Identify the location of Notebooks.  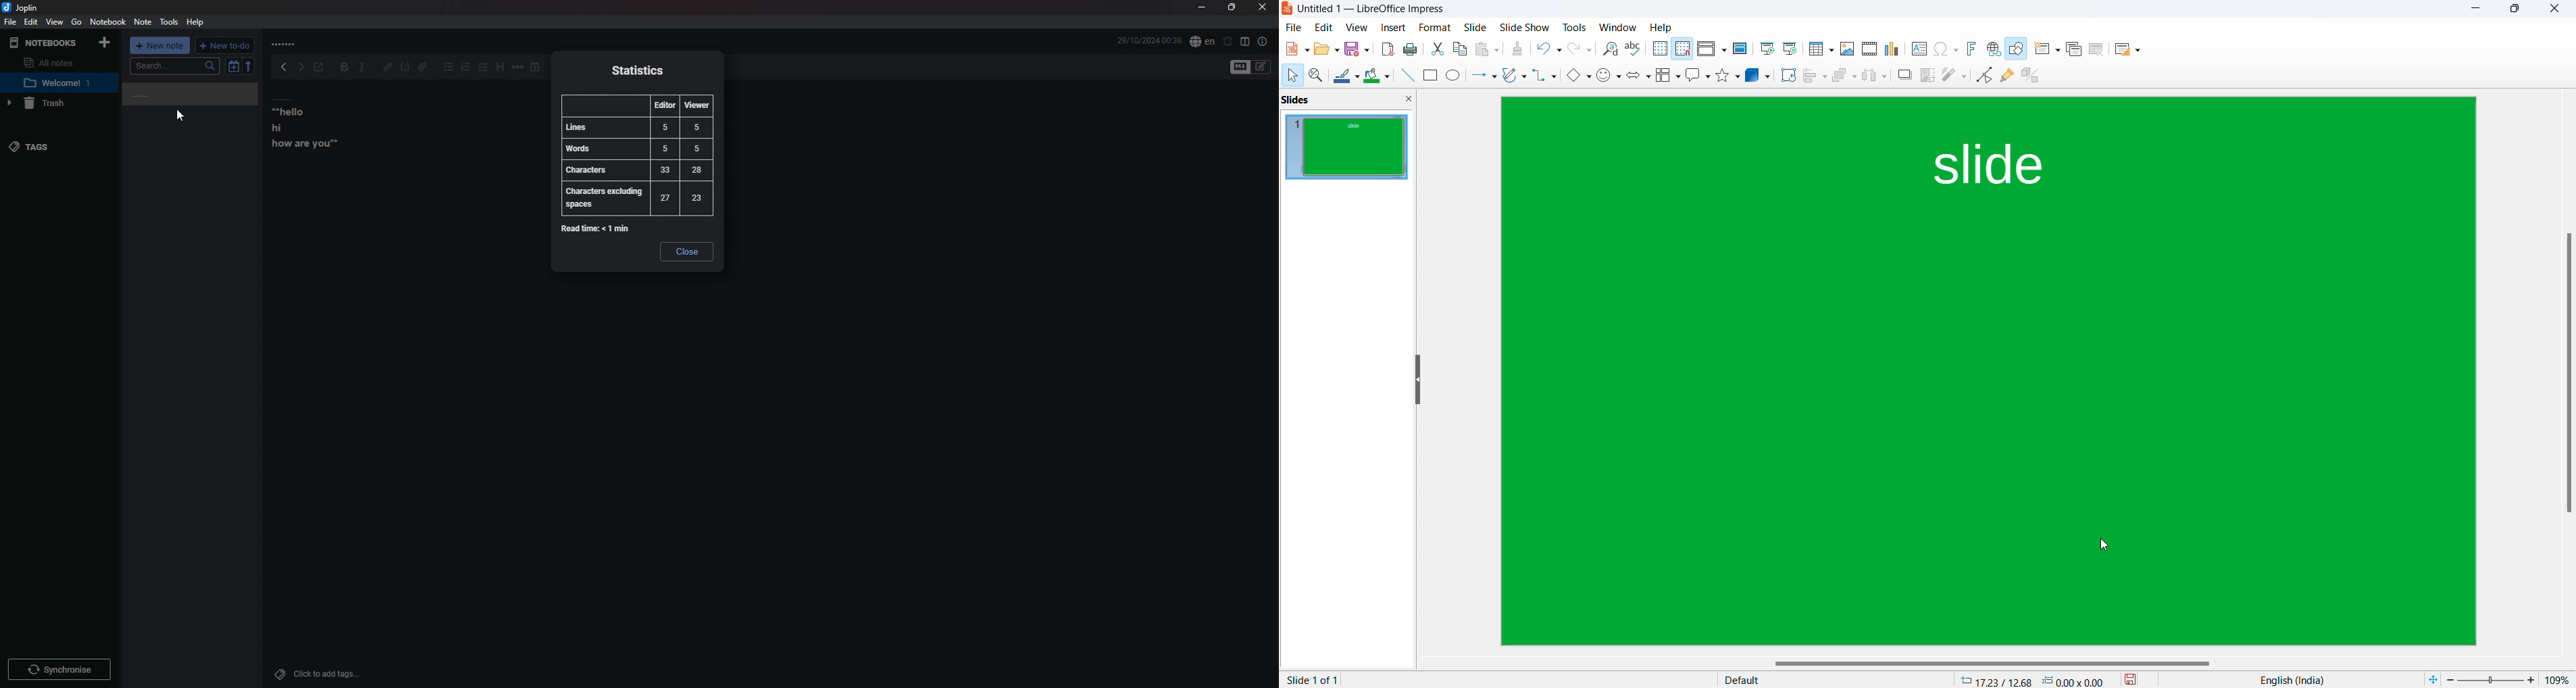
(43, 43).